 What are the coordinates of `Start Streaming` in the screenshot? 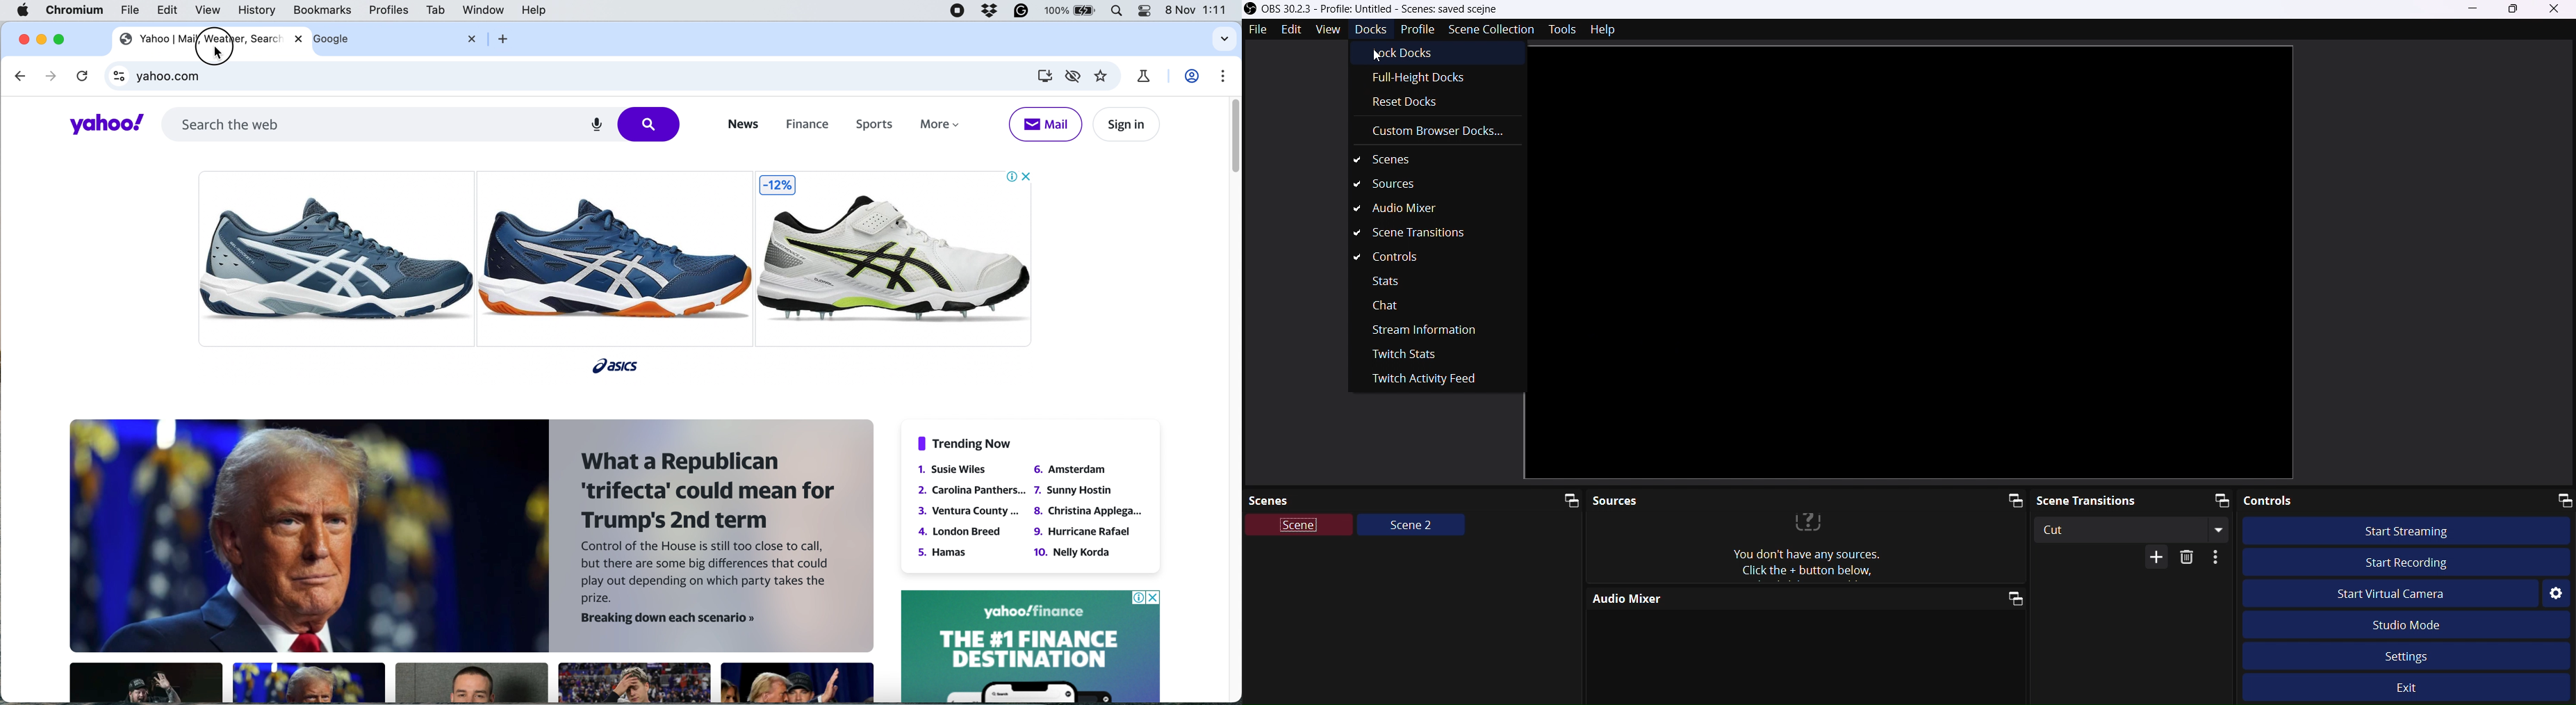 It's located at (2415, 530).